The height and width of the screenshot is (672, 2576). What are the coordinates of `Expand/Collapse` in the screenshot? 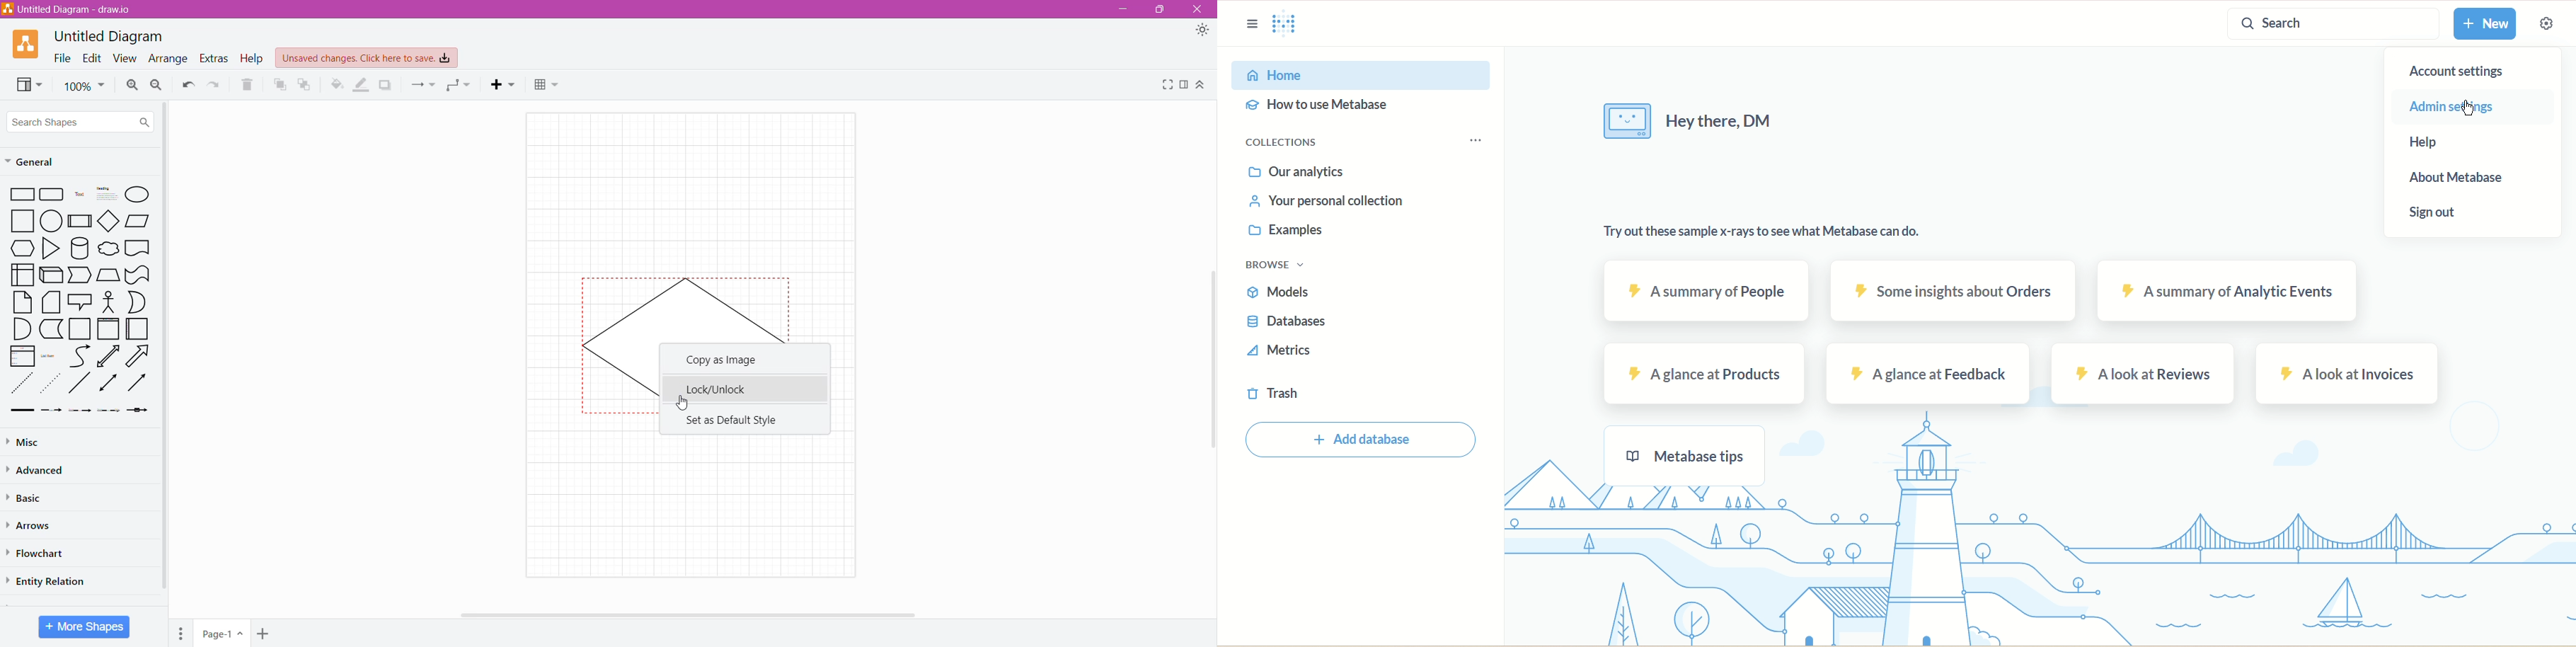 It's located at (1202, 86).